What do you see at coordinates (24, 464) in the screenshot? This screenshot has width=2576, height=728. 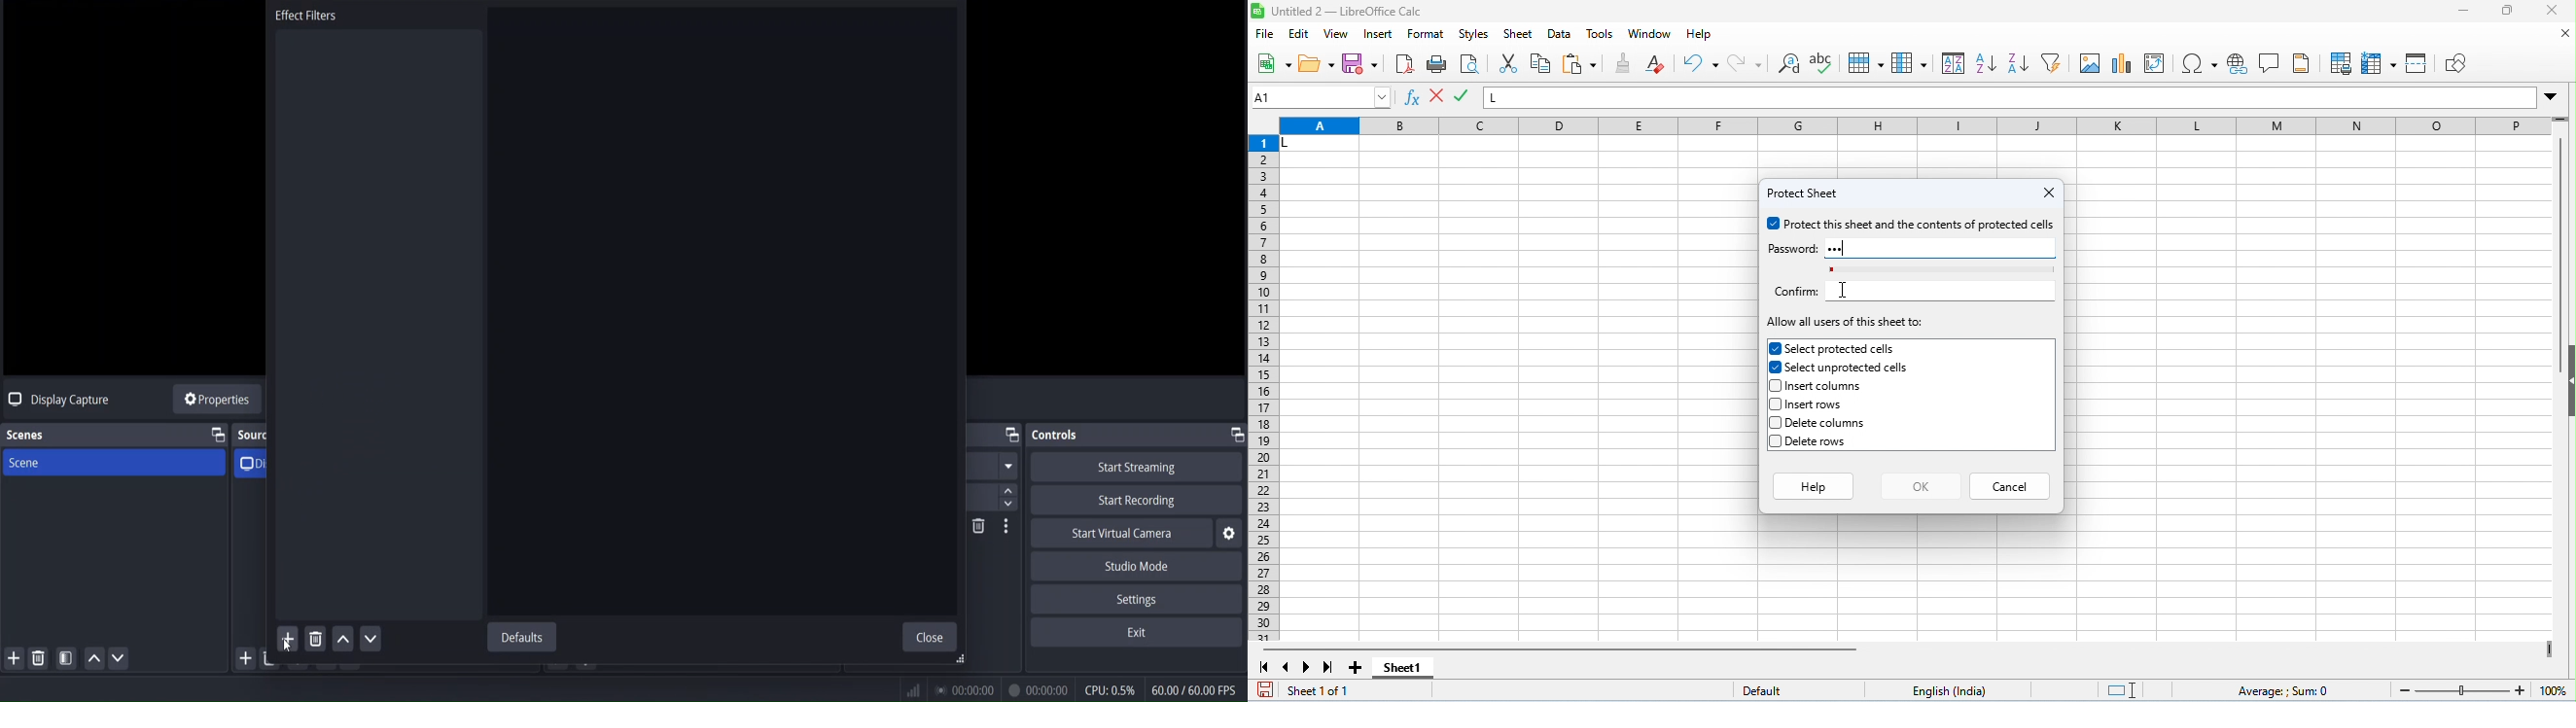 I see `scene` at bounding box center [24, 464].